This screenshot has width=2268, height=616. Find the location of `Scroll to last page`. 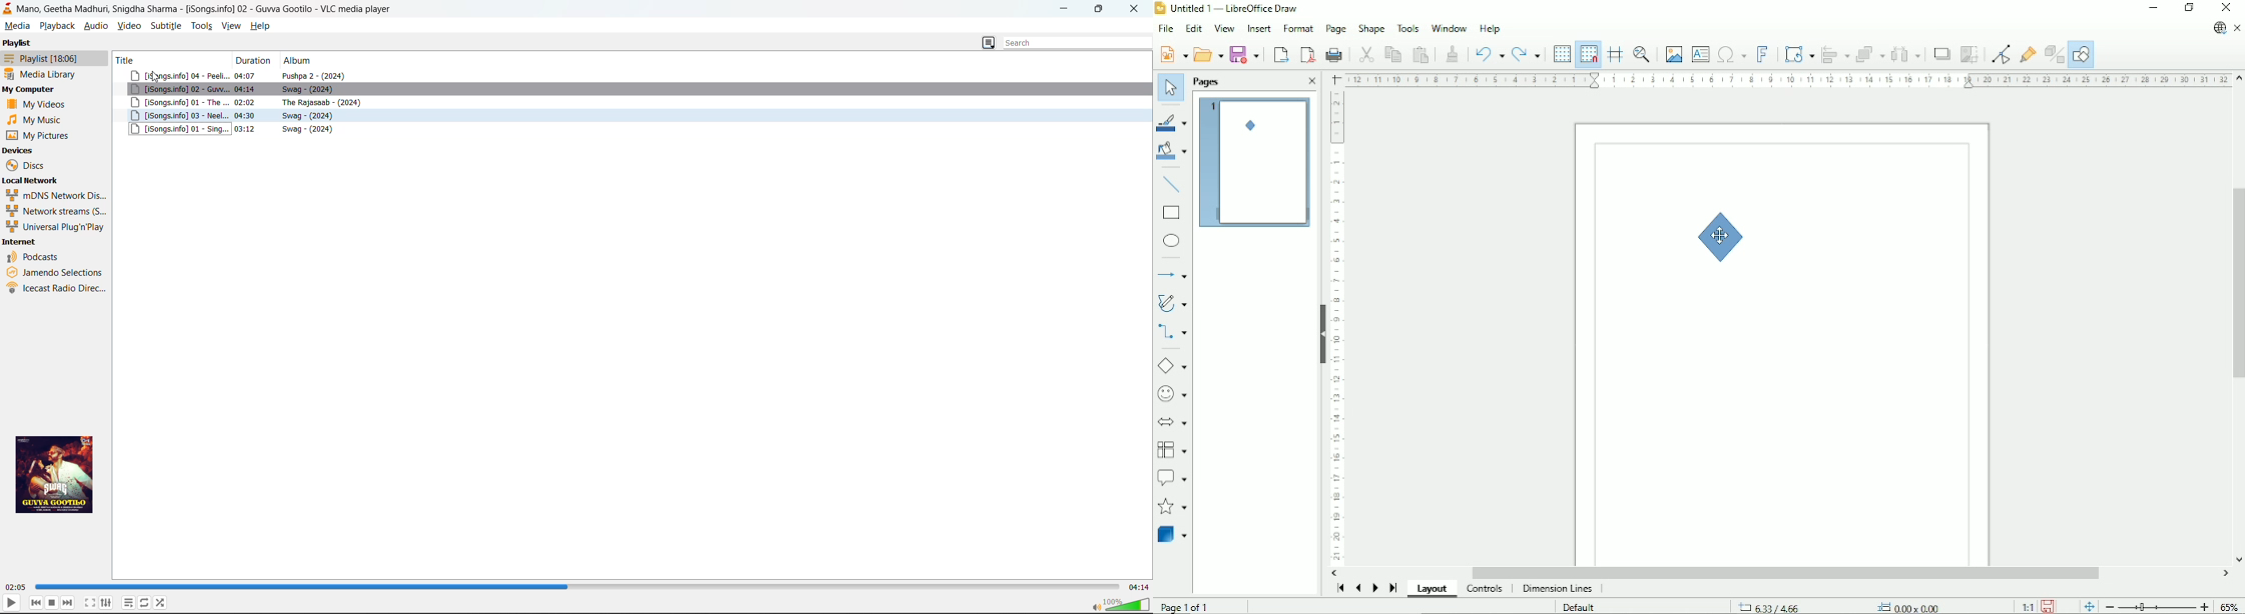

Scroll to last page is located at coordinates (1394, 587).